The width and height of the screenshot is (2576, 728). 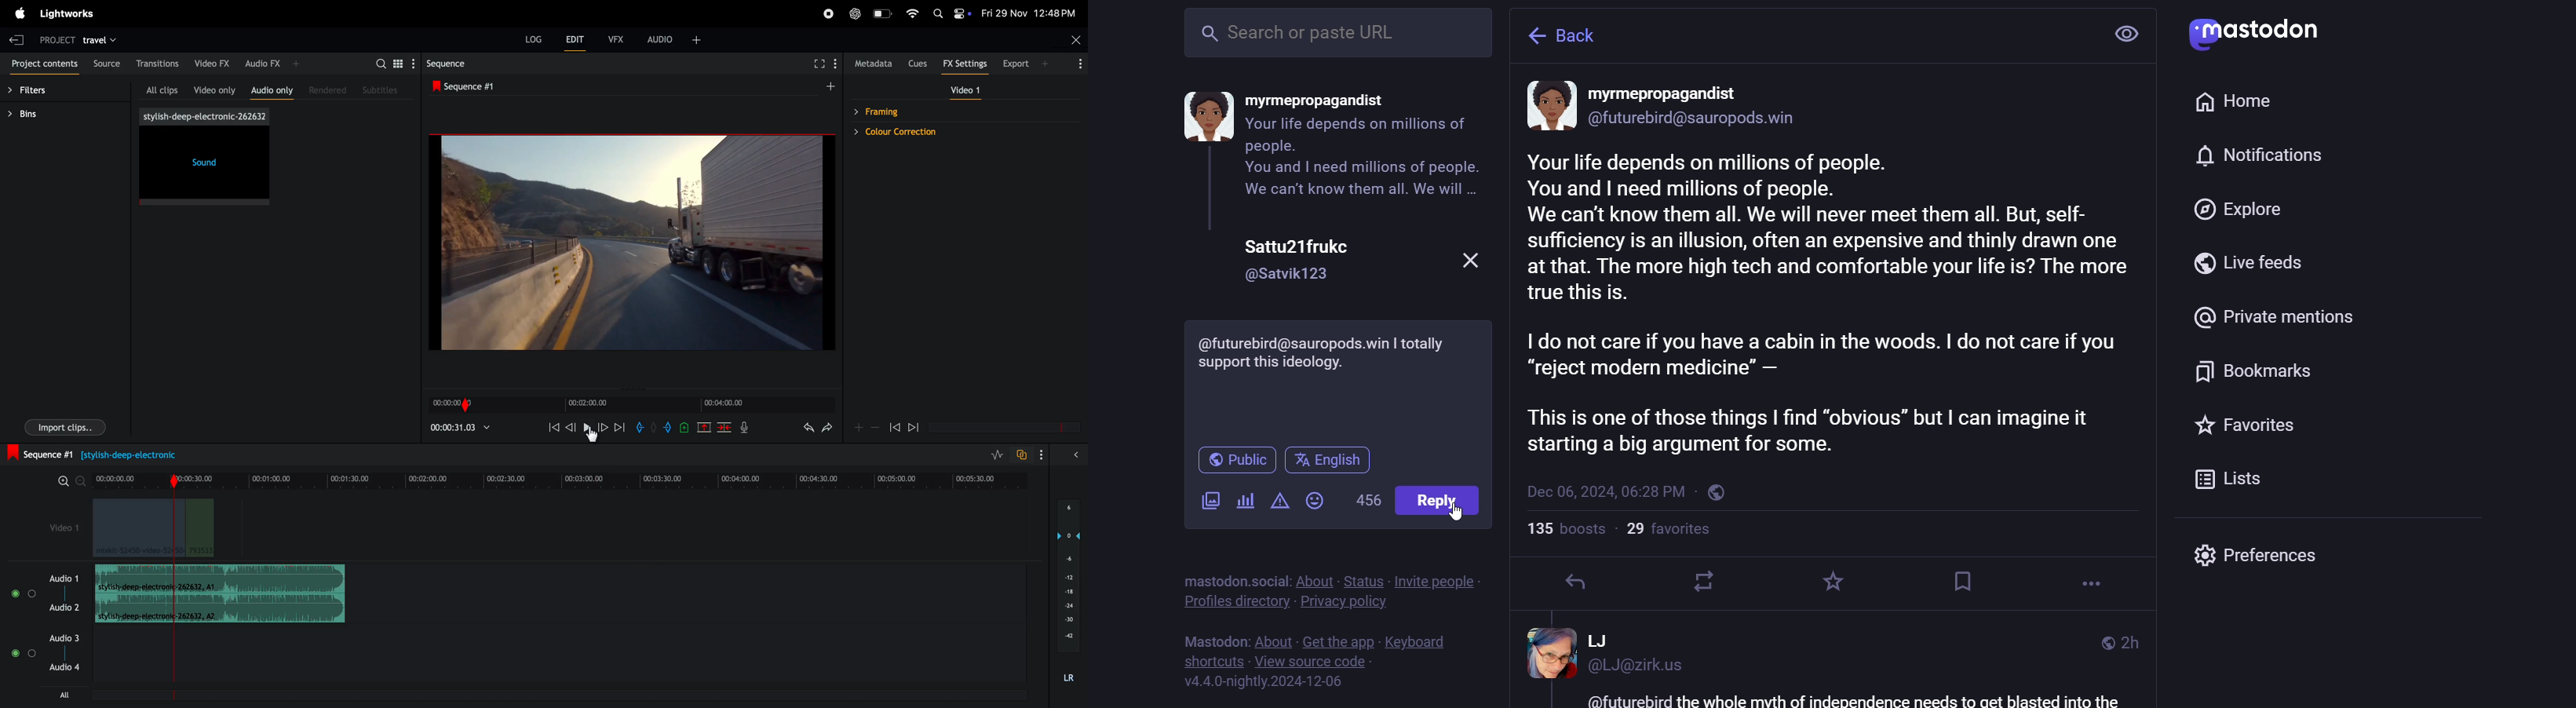 What do you see at coordinates (1278, 498) in the screenshot?
I see `content warning` at bounding box center [1278, 498].